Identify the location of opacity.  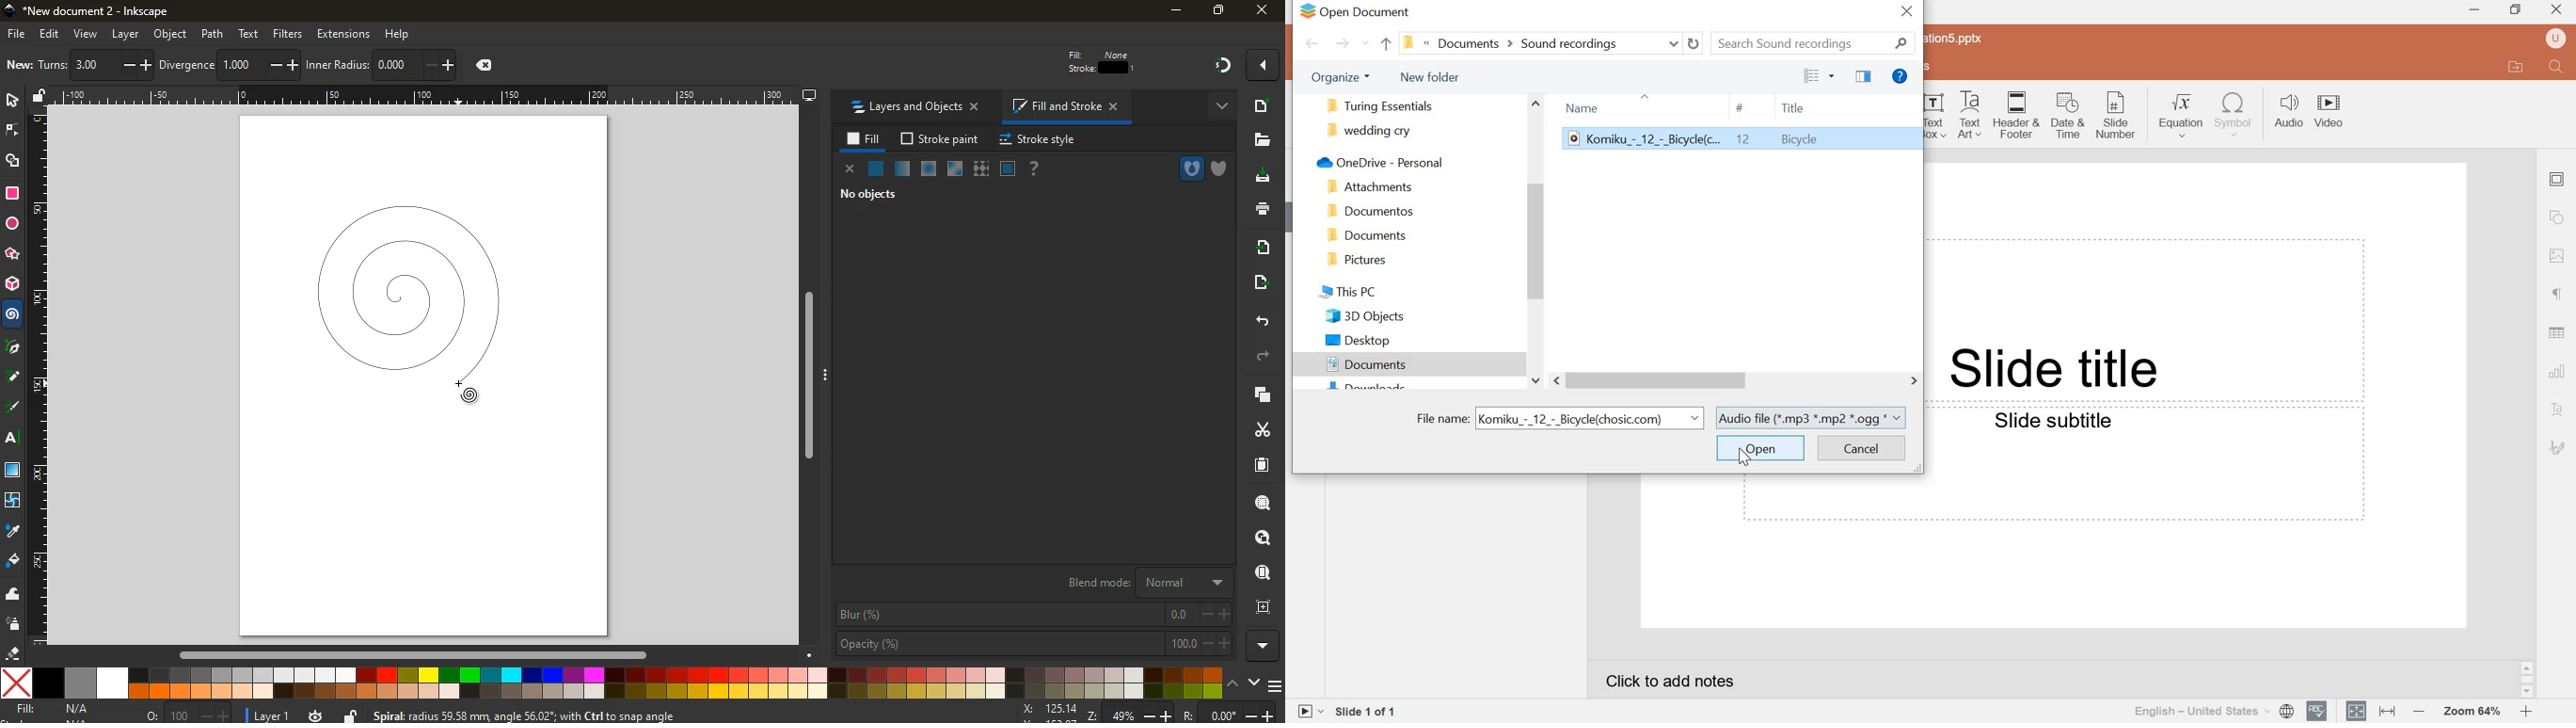
(902, 169).